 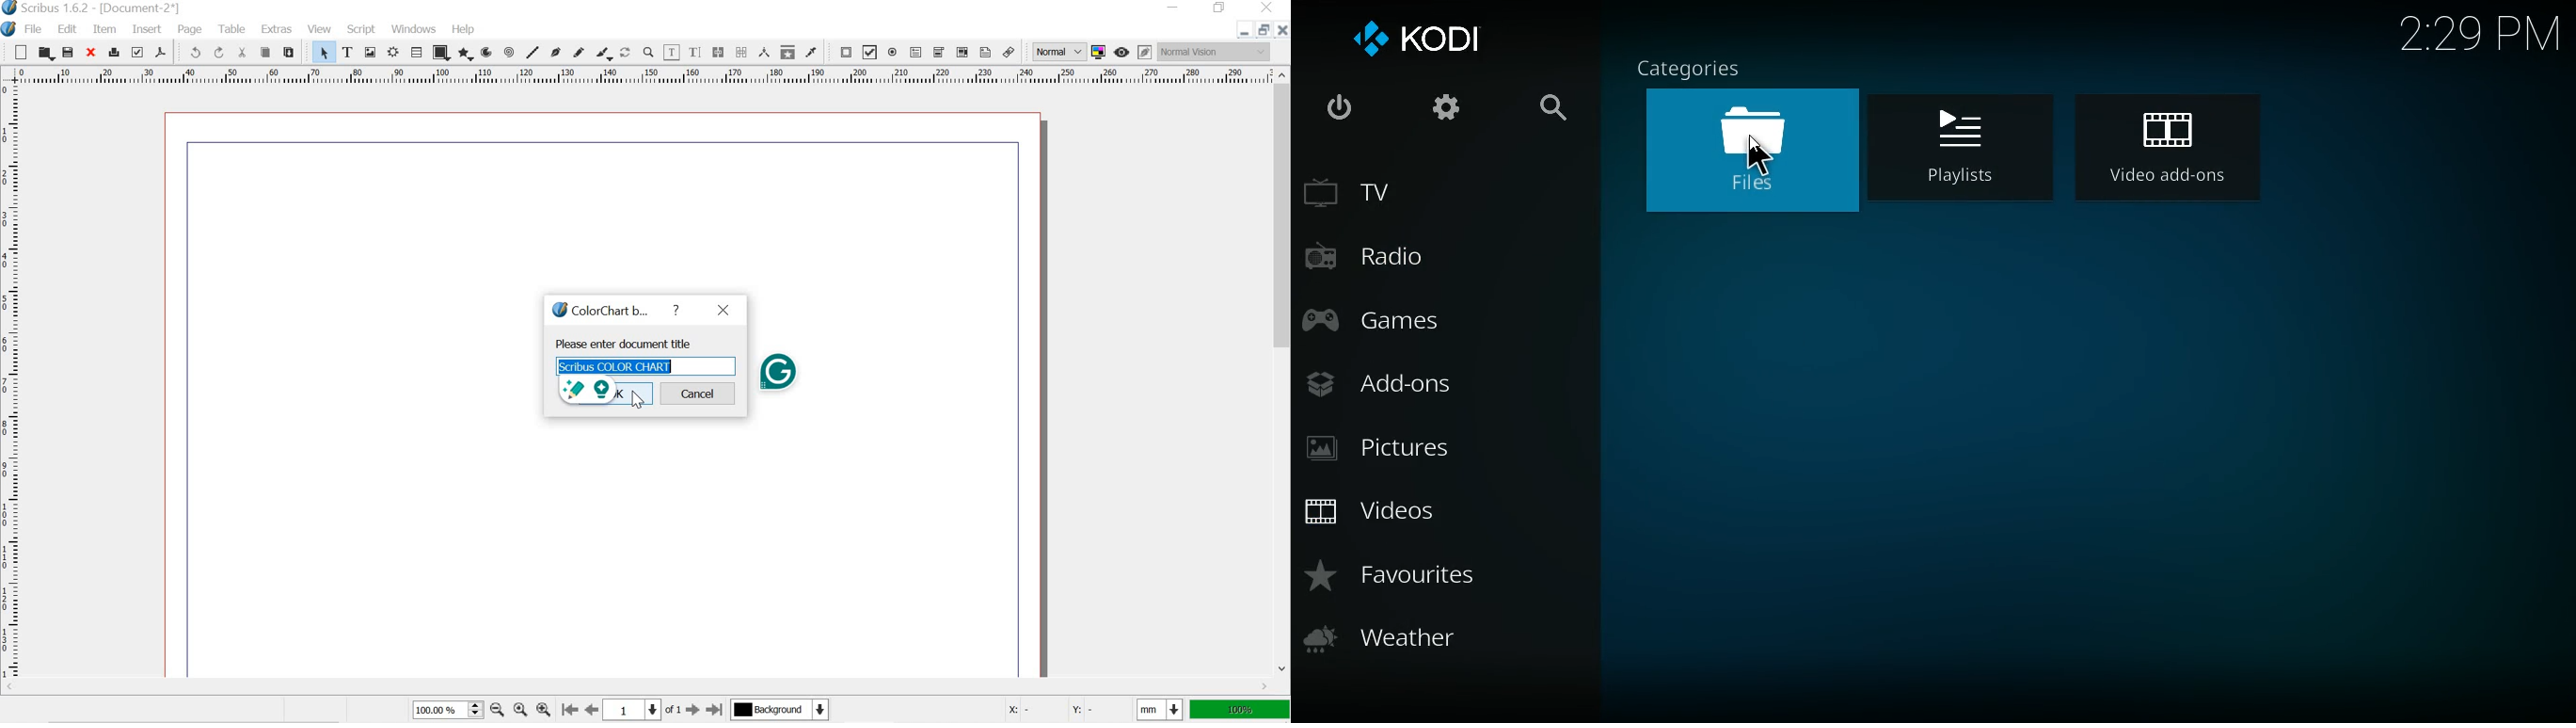 I want to click on pdf check box, so click(x=870, y=53).